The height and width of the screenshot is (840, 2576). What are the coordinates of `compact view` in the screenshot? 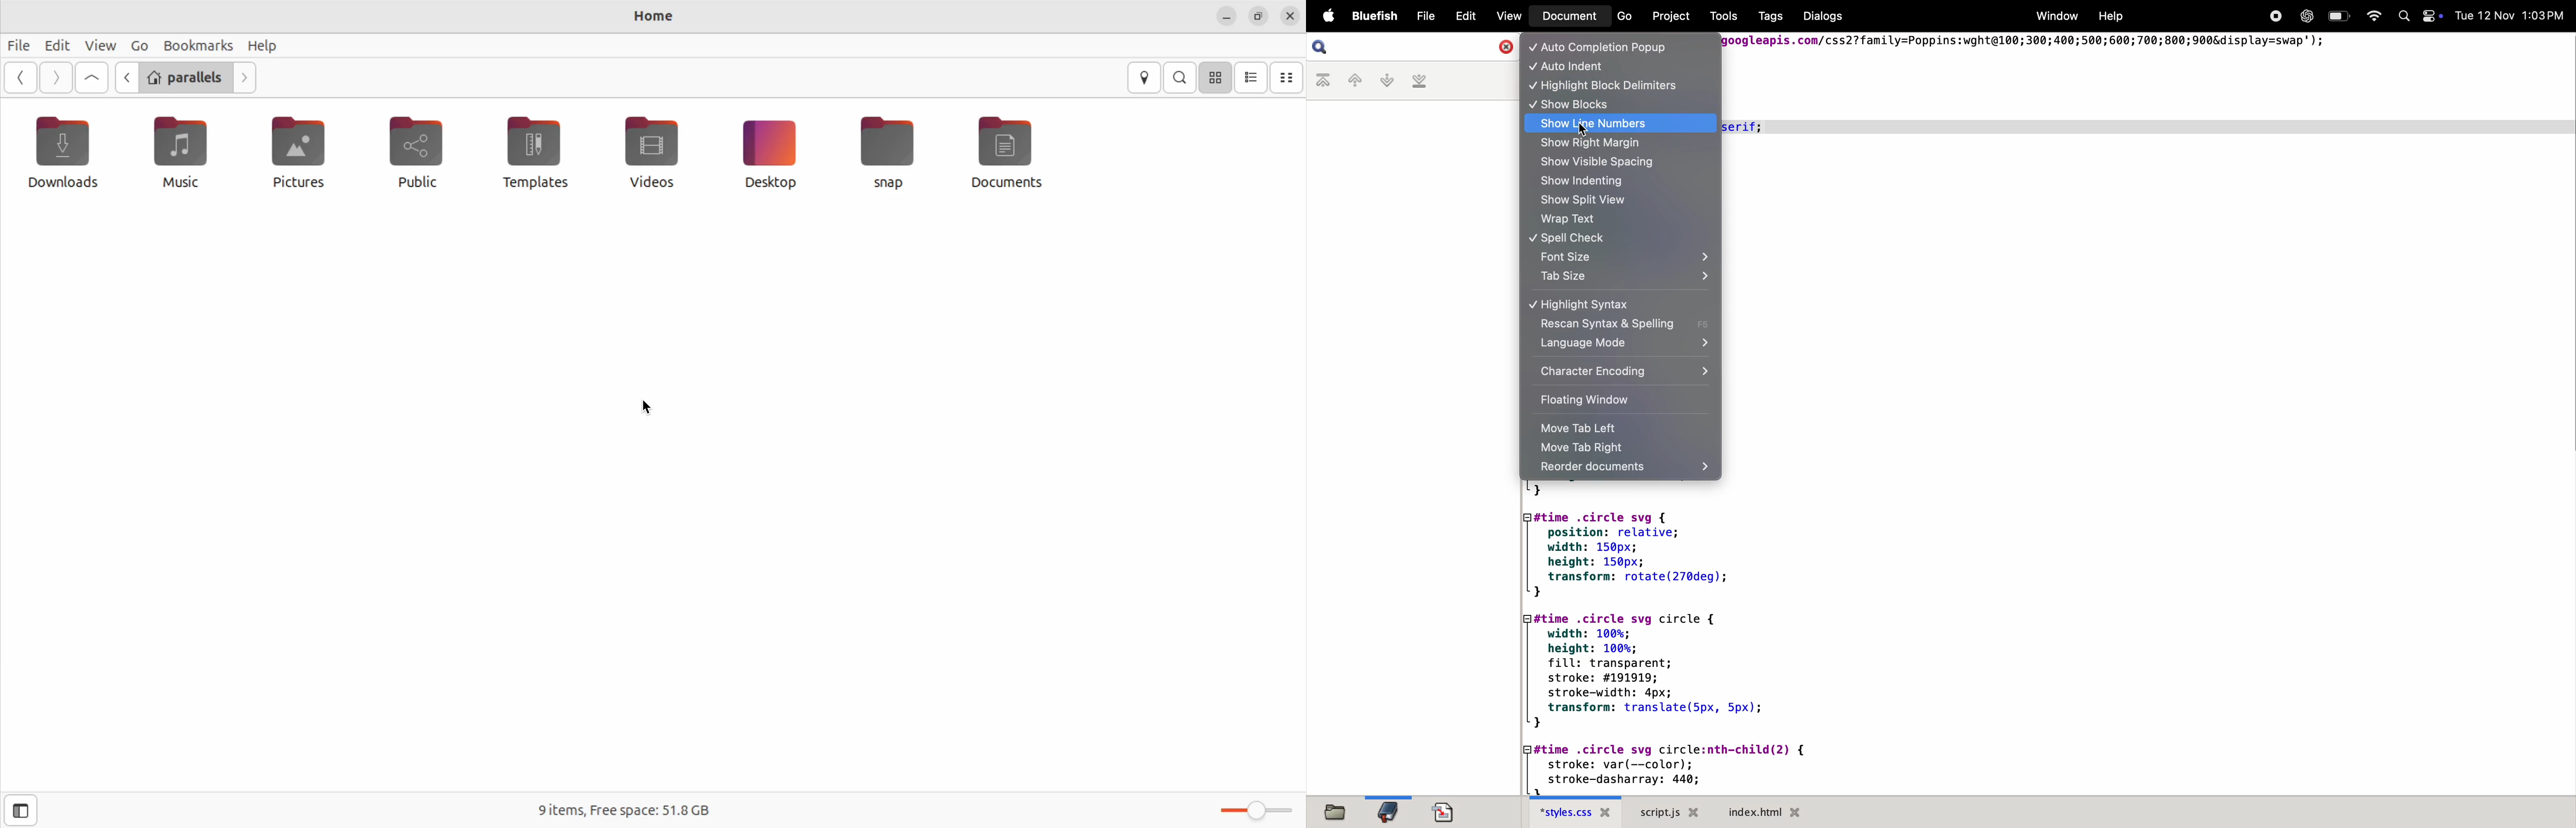 It's located at (1289, 76).